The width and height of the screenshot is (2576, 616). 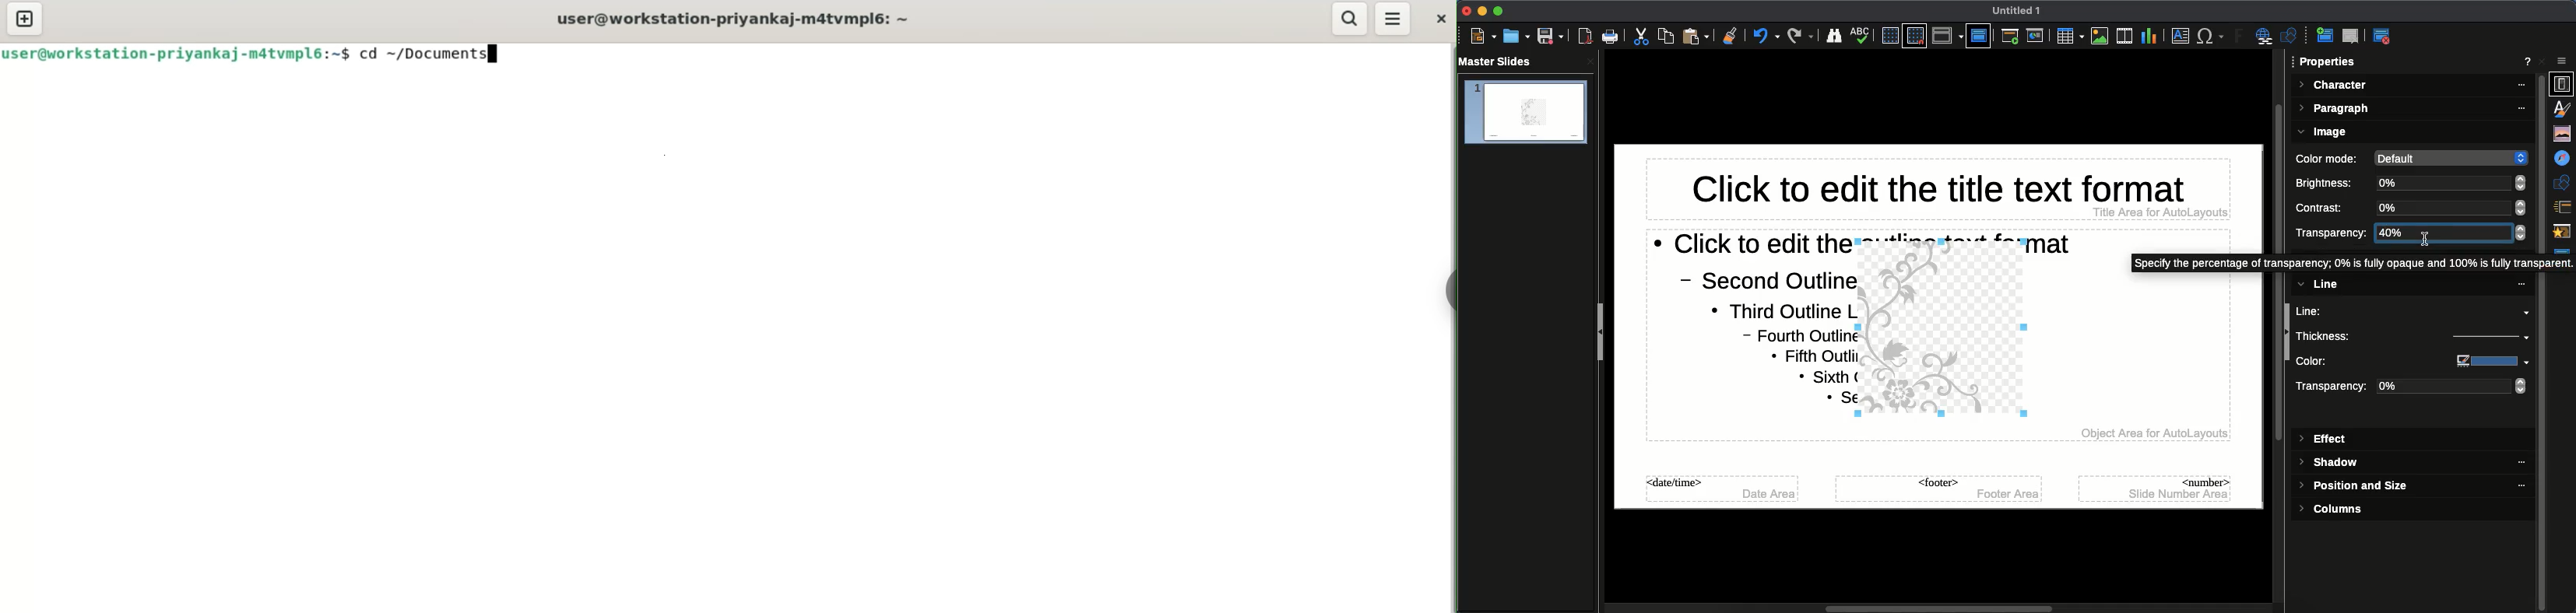 I want to click on collapse, so click(x=2287, y=334).